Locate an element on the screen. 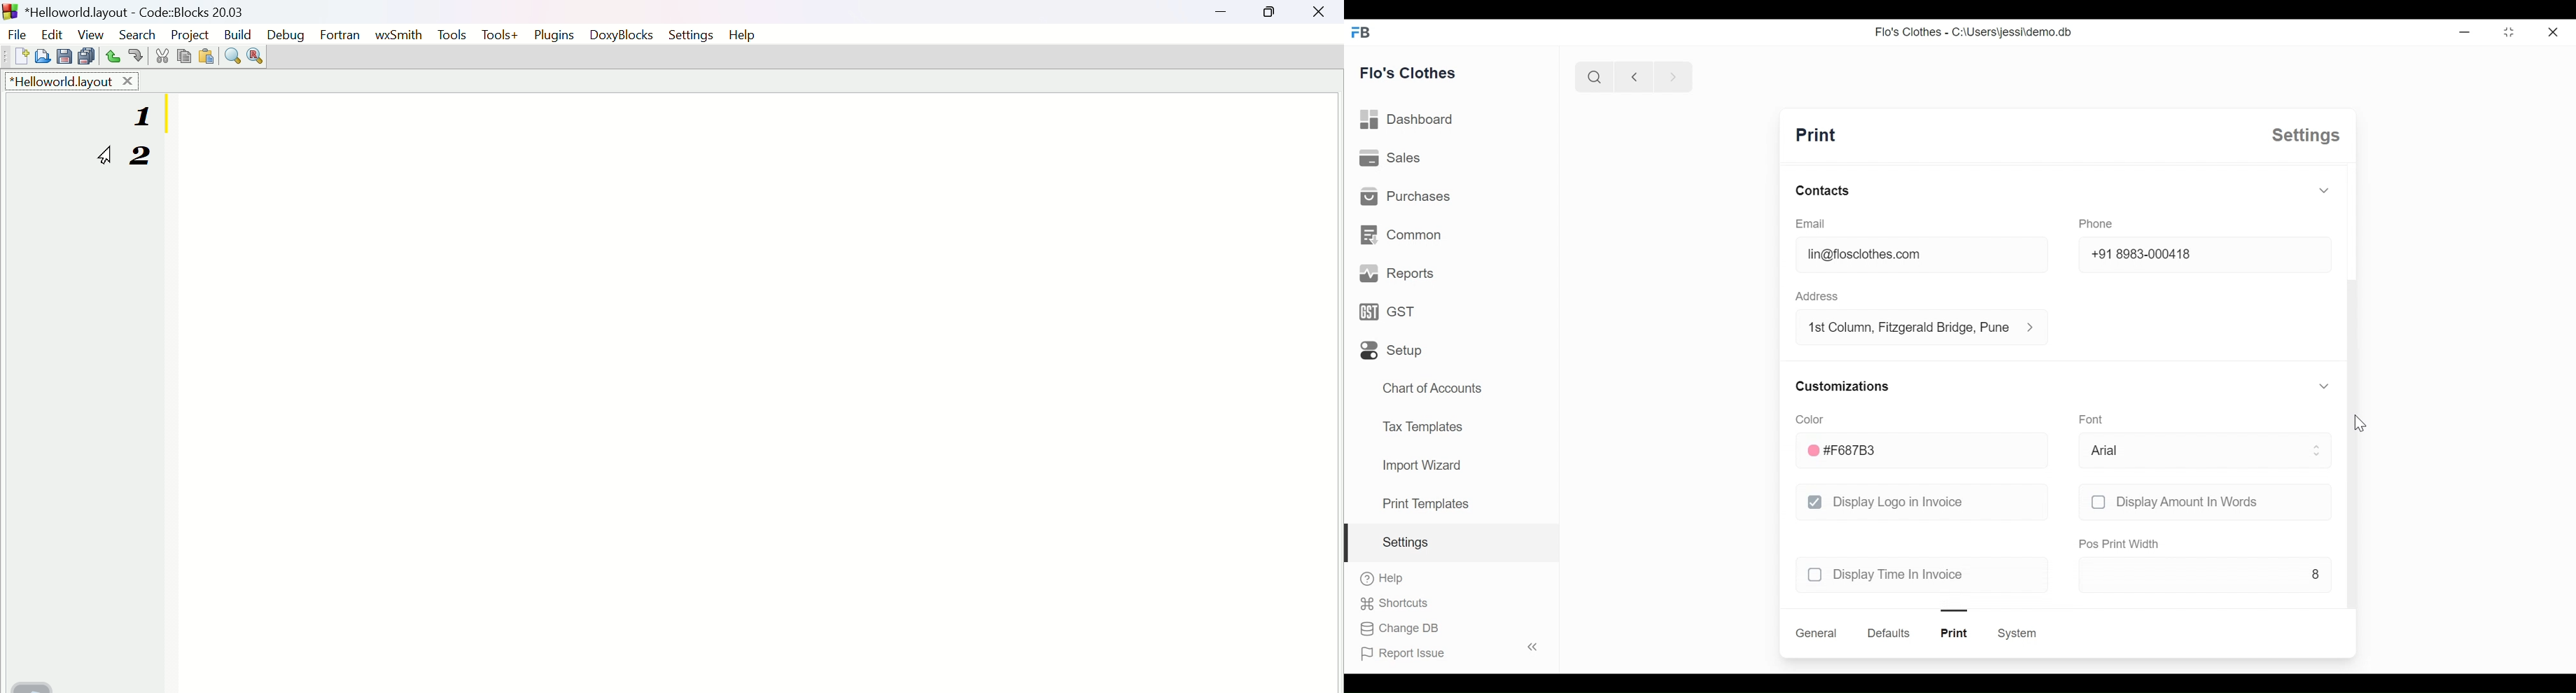 The image size is (2576, 700). checkbox is located at coordinates (1816, 575).